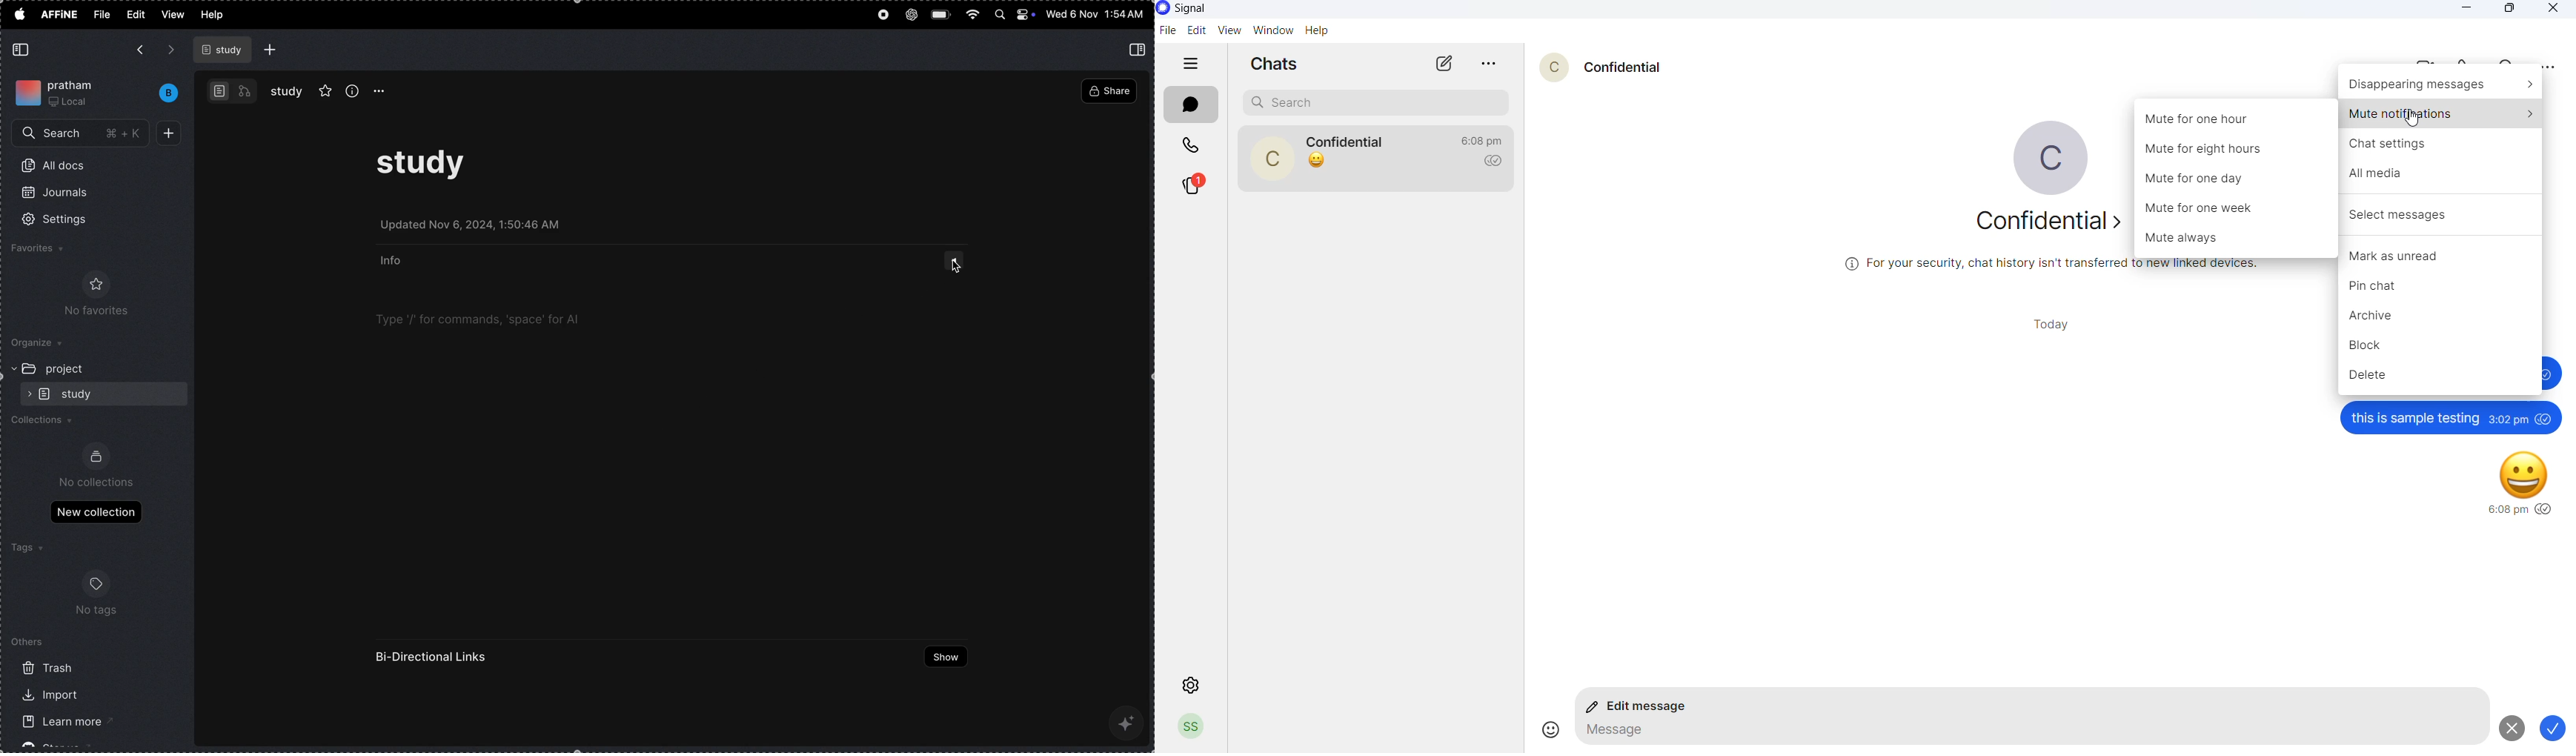 This screenshot has width=2576, height=756. I want to click on study task, so click(429, 168).